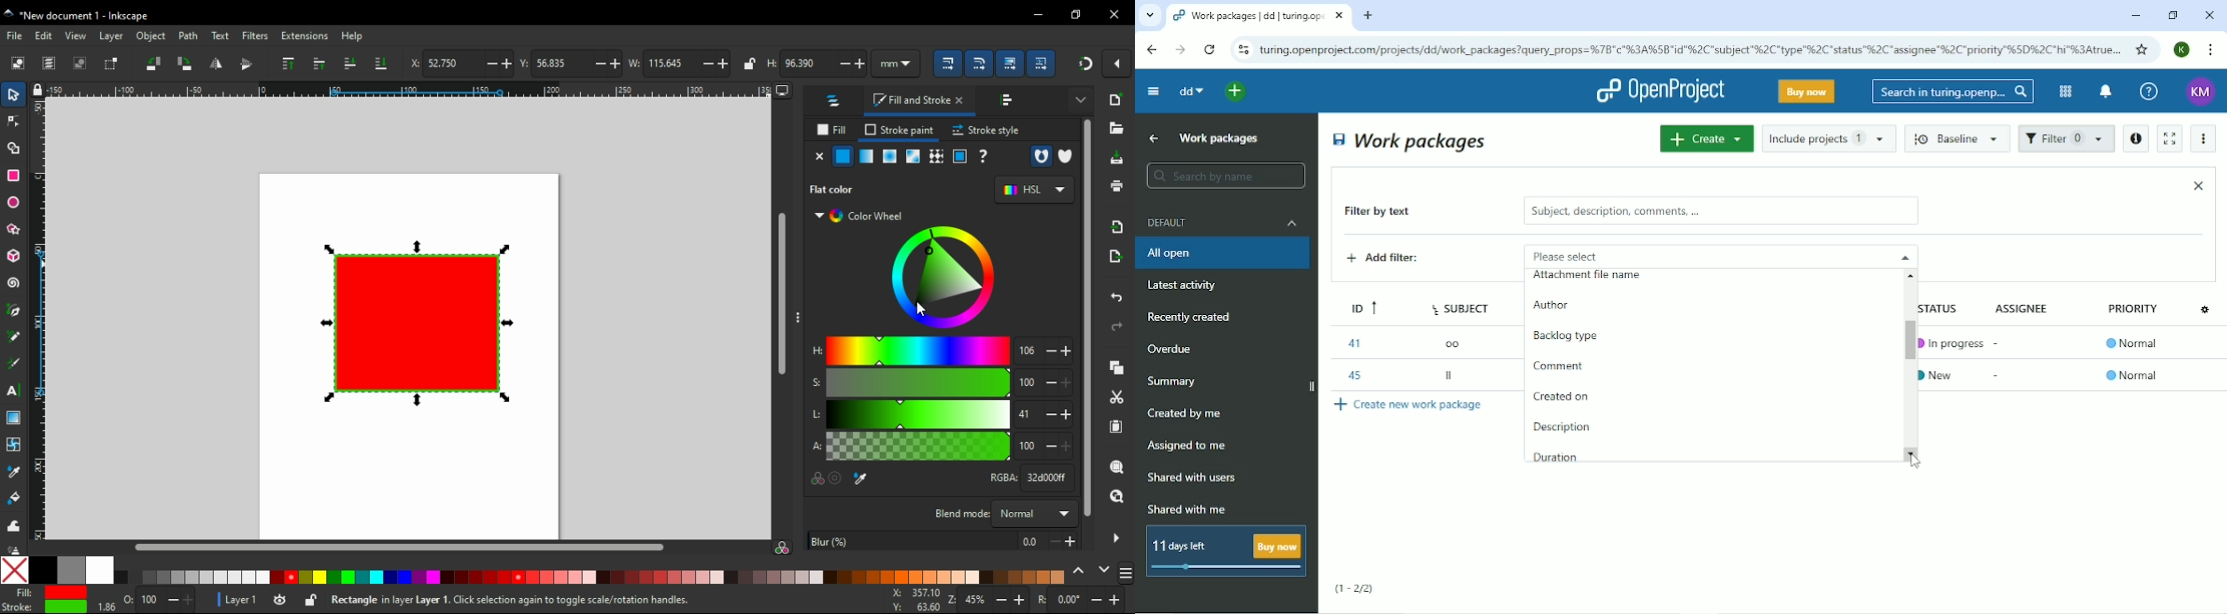  Describe the element at coordinates (279, 601) in the screenshot. I see `visibility` at that location.